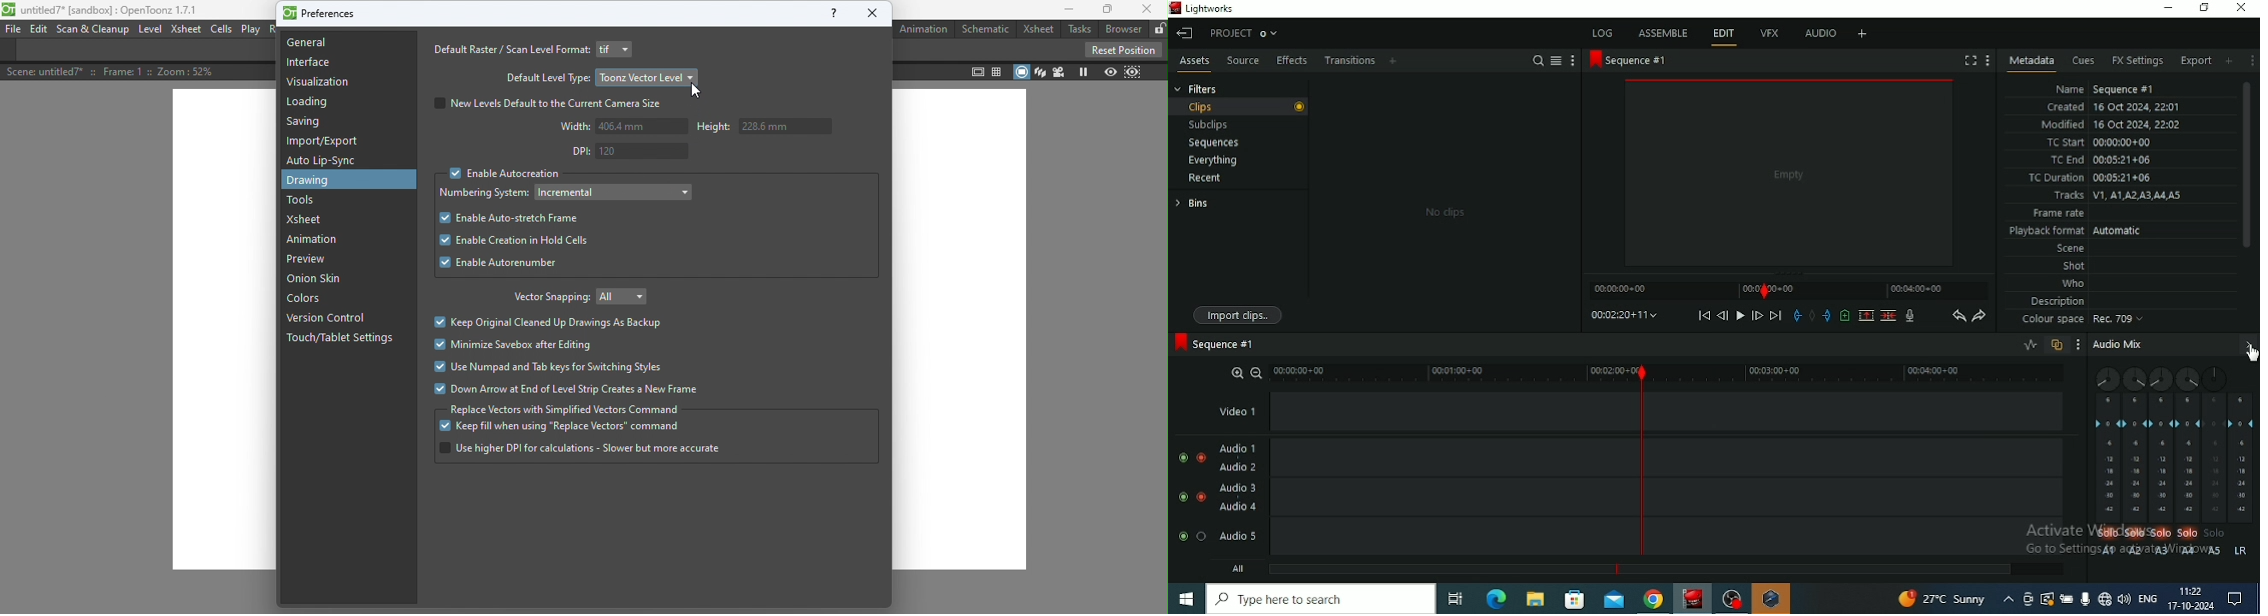 The image size is (2268, 616). What do you see at coordinates (1987, 60) in the screenshot?
I see `Show settings menu` at bounding box center [1987, 60].